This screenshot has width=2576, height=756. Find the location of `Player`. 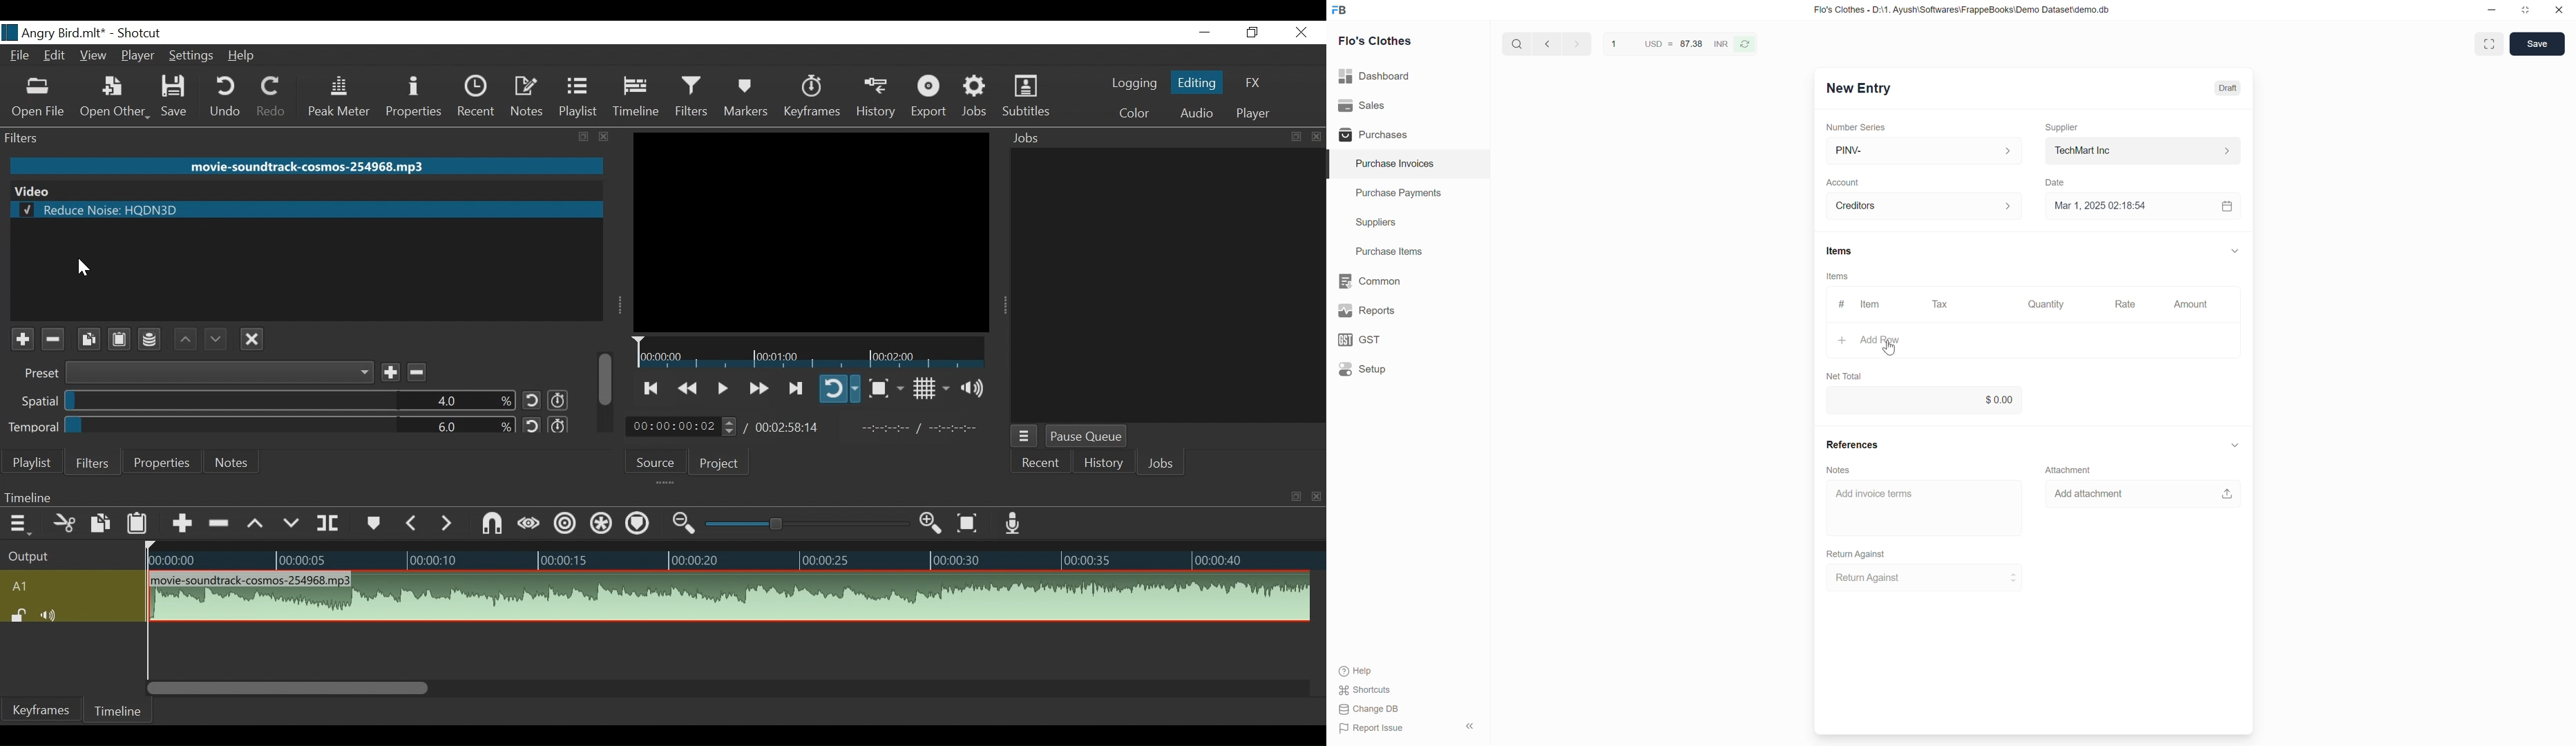

Player is located at coordinates (135, 57).